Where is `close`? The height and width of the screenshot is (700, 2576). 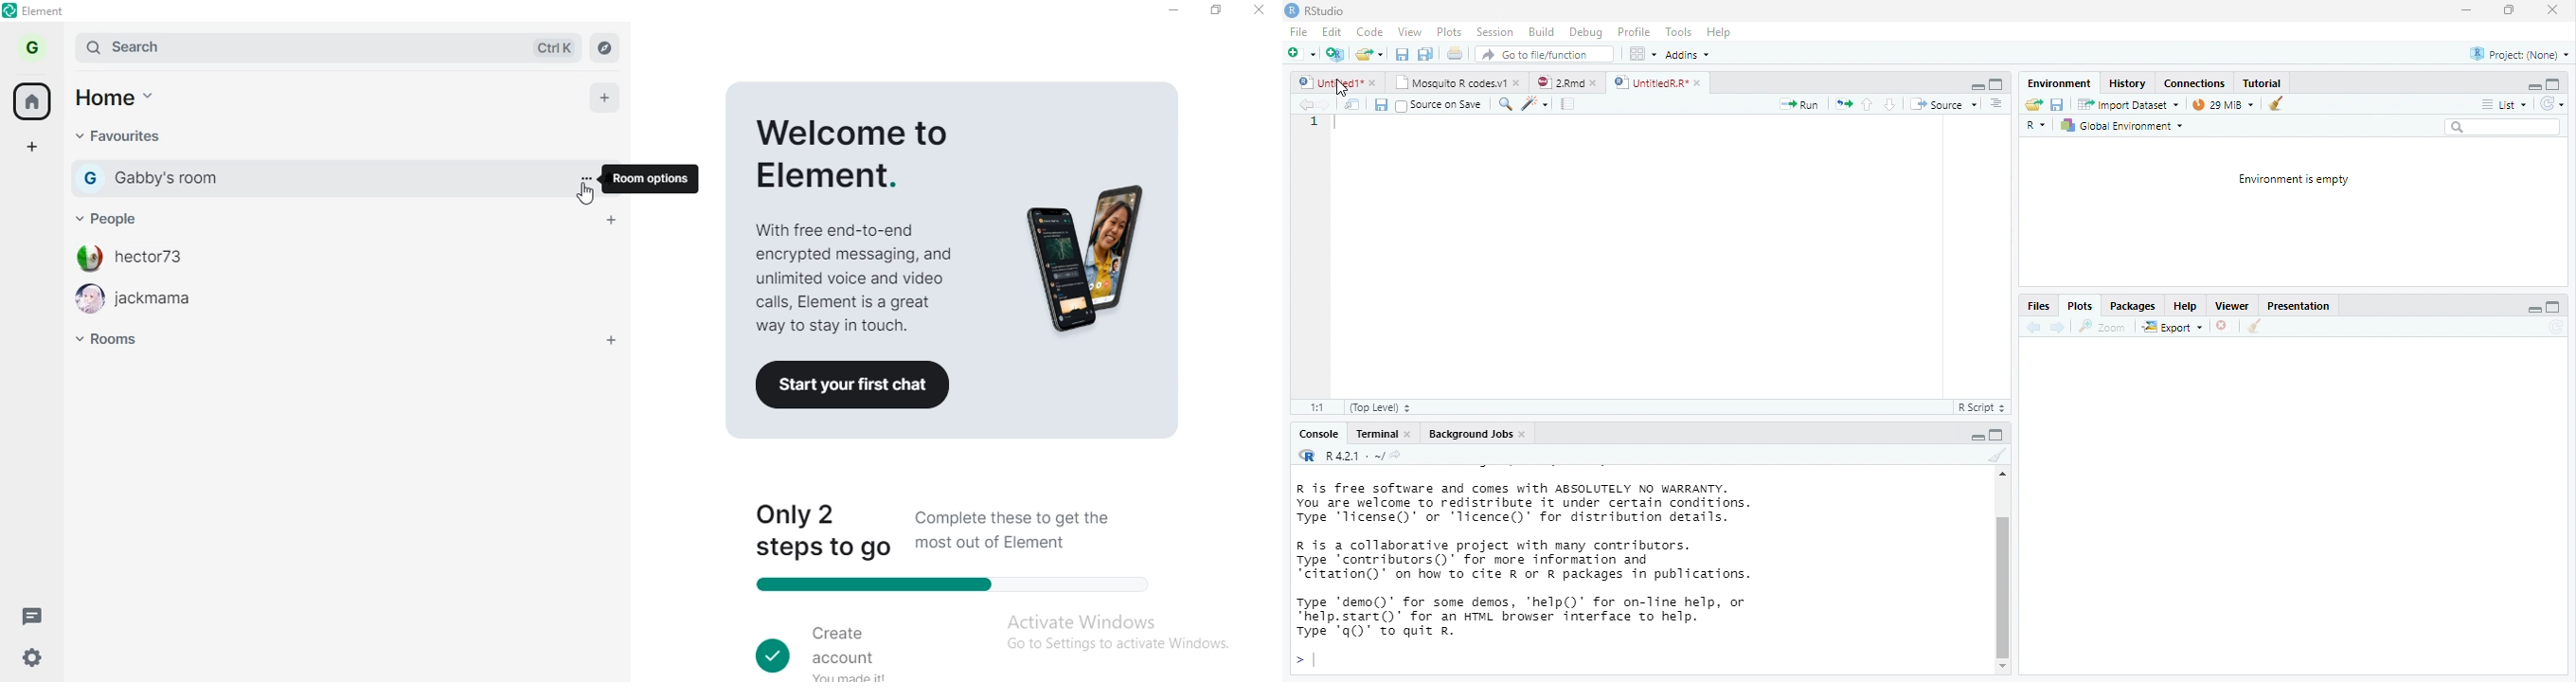
close is located at coordinates (2551, 10).